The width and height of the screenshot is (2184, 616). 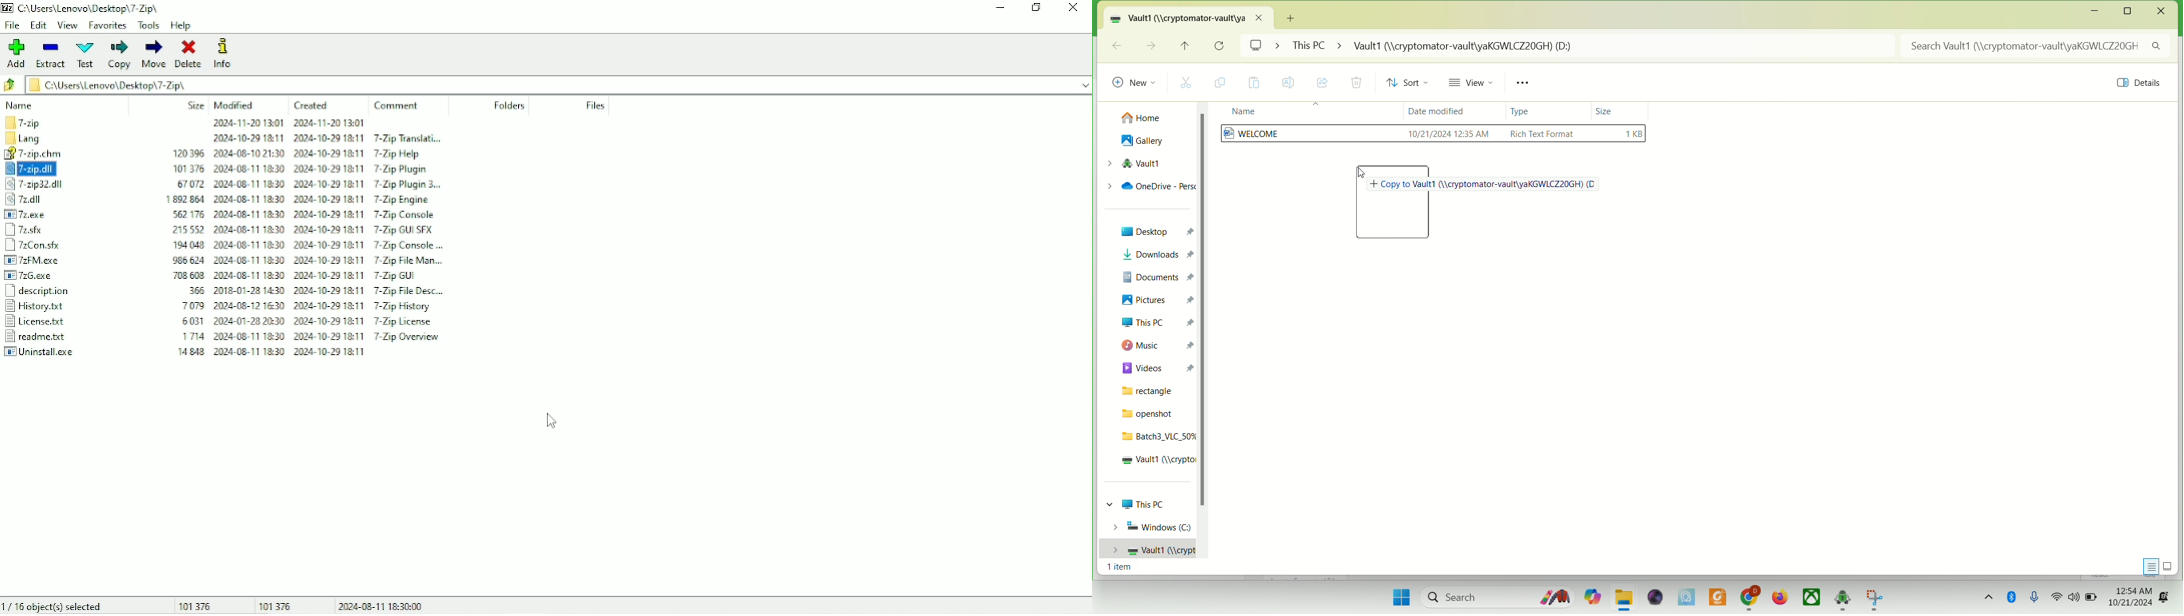 I want to click on Bluetooth, so click(x=2014, y=597).